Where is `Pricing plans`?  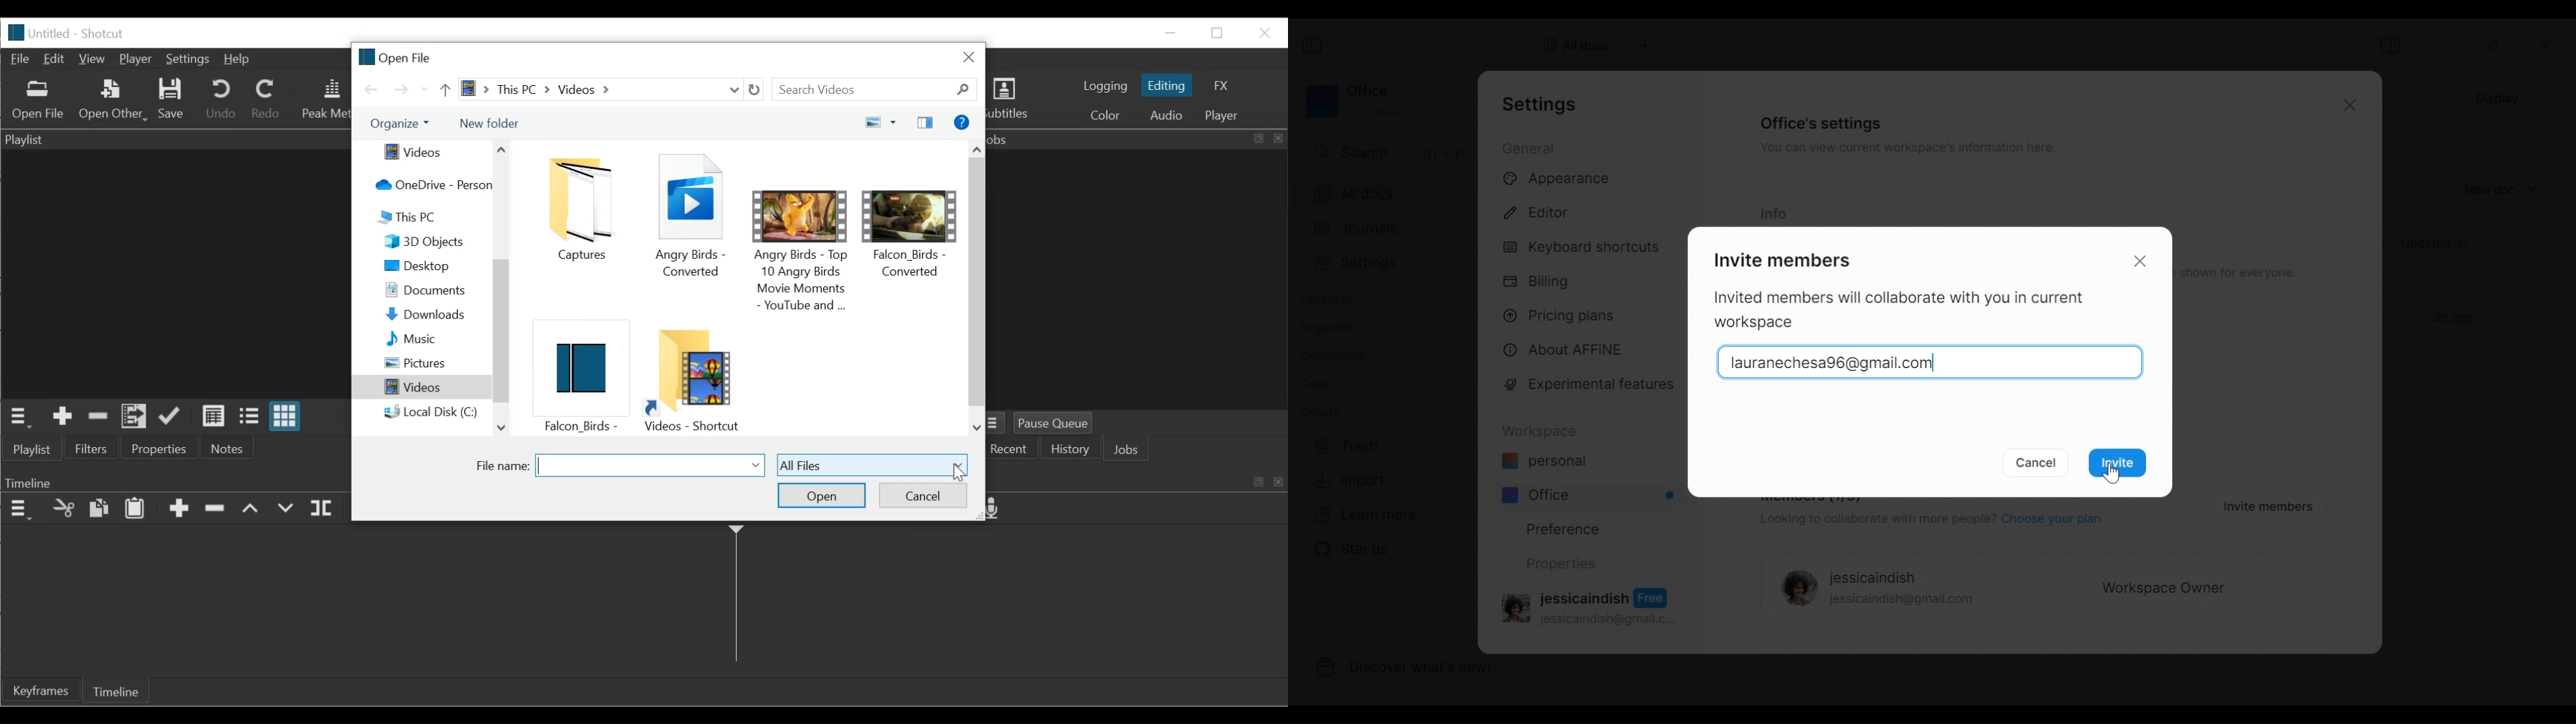
Pricing plans is located at coordinates (1564, 314).